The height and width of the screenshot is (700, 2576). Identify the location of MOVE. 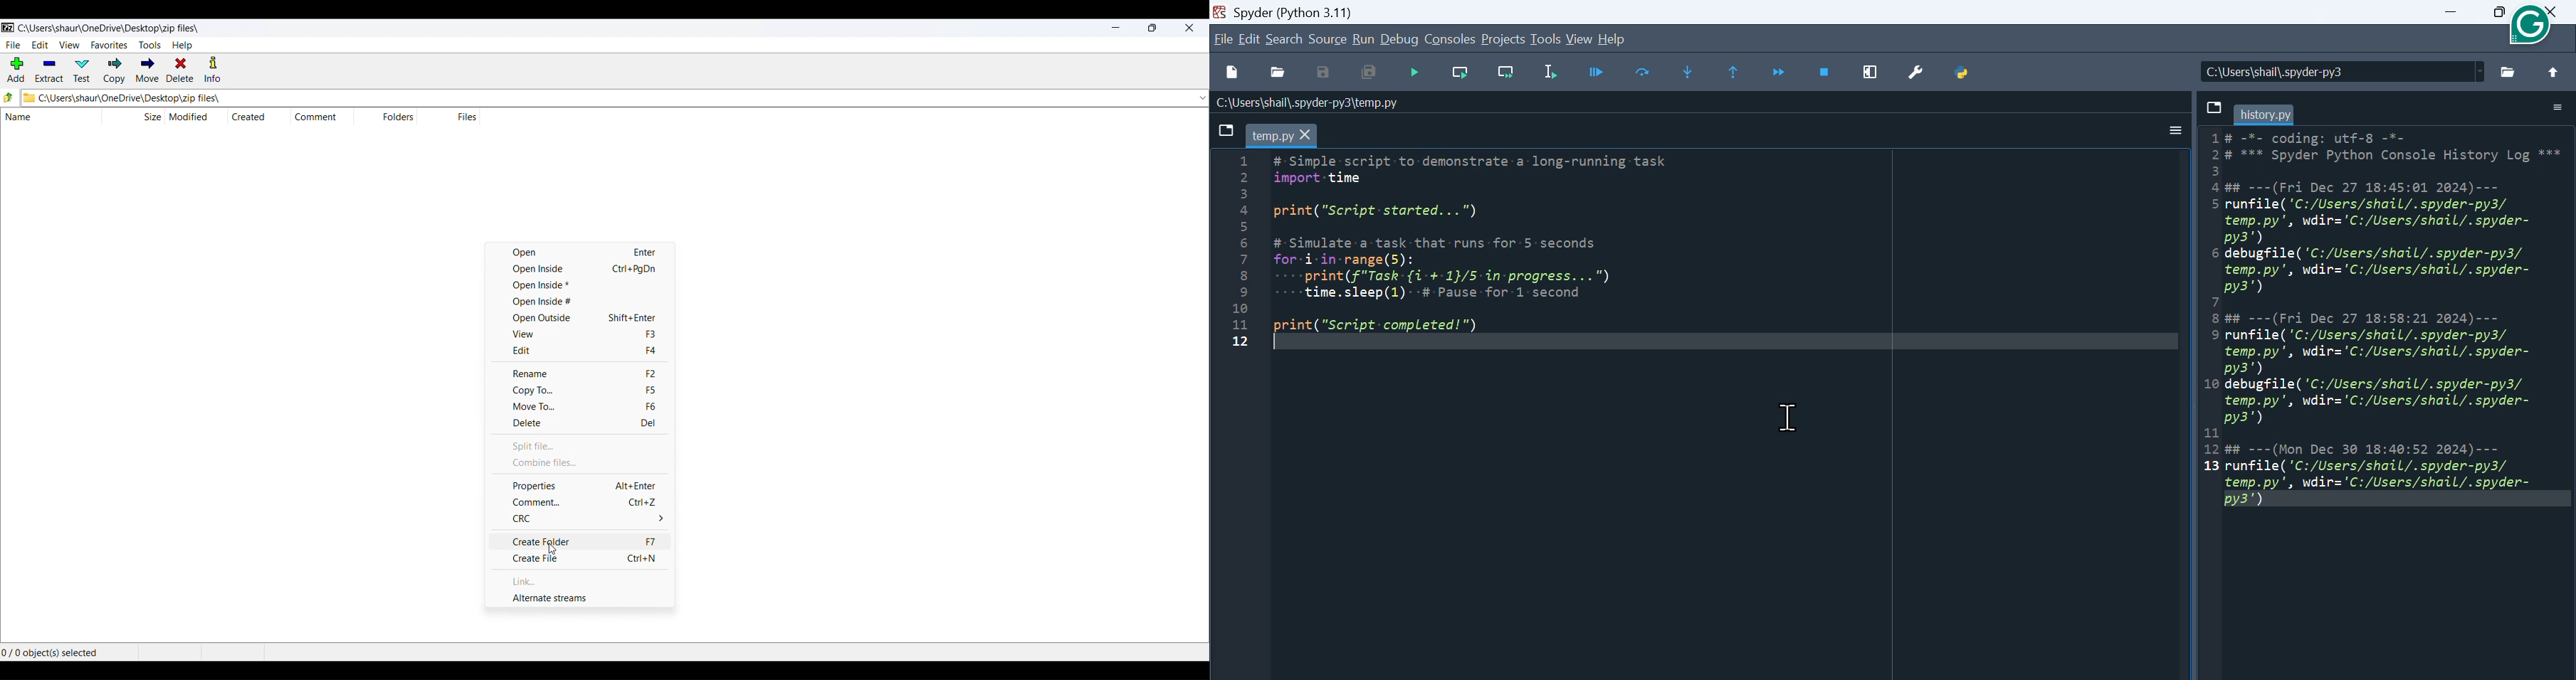
(146, 72).